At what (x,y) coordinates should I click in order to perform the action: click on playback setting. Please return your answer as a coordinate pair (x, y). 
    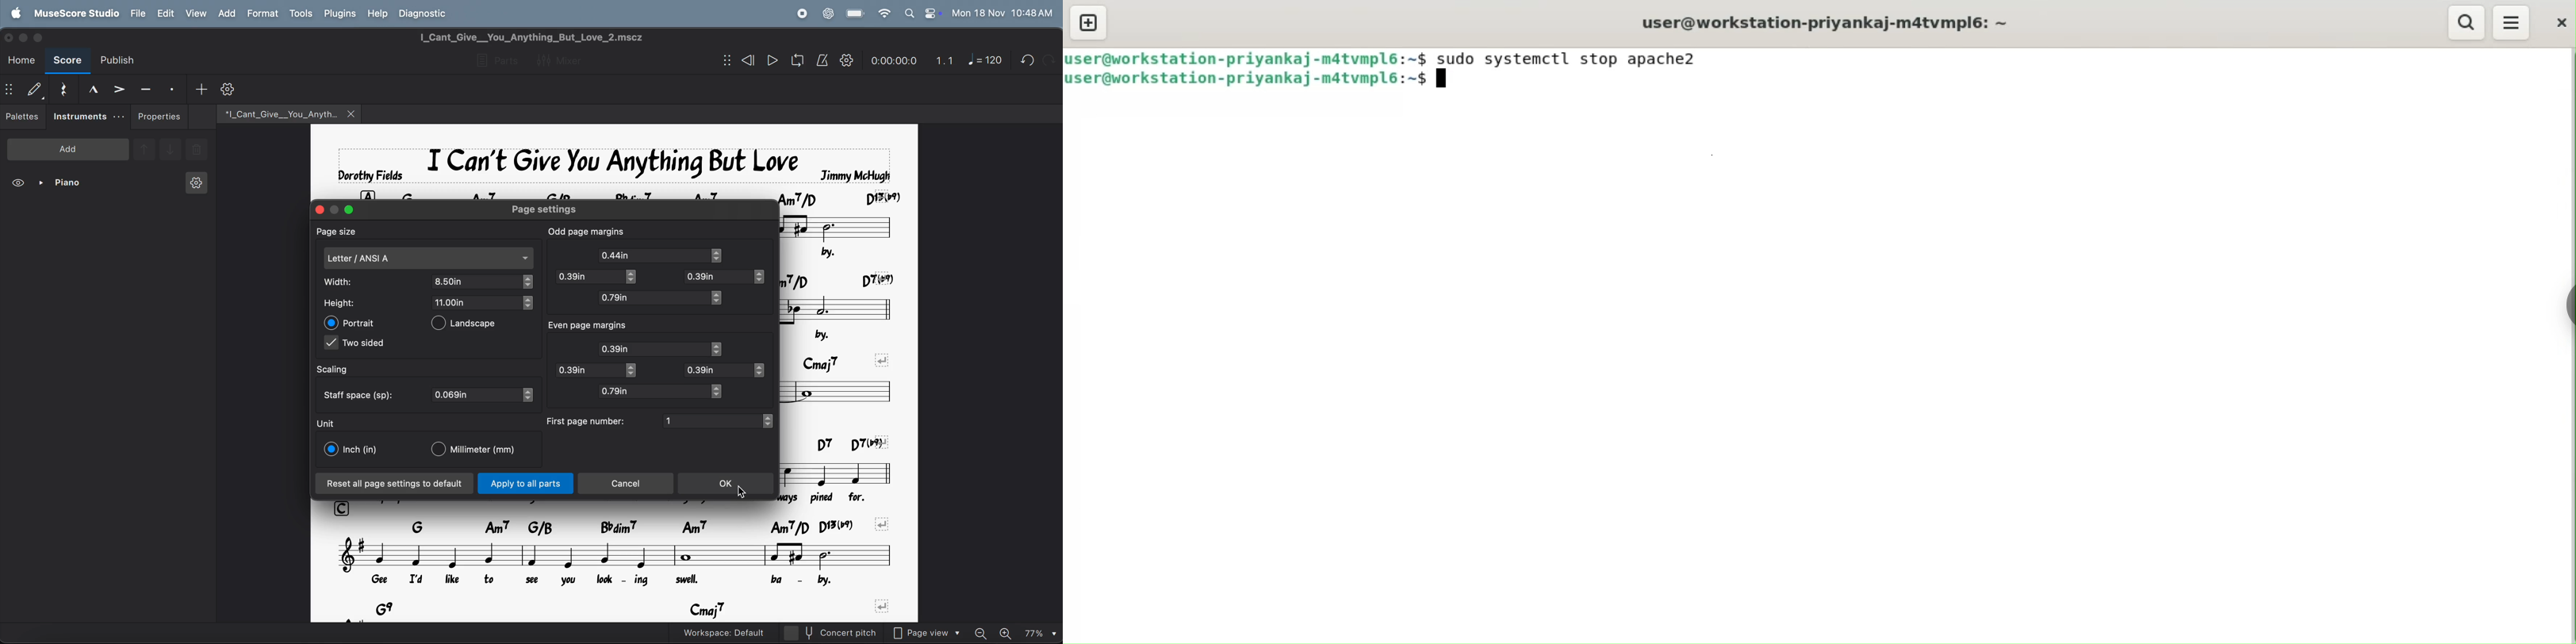
    Looking at the image, I should click on (847, 60).